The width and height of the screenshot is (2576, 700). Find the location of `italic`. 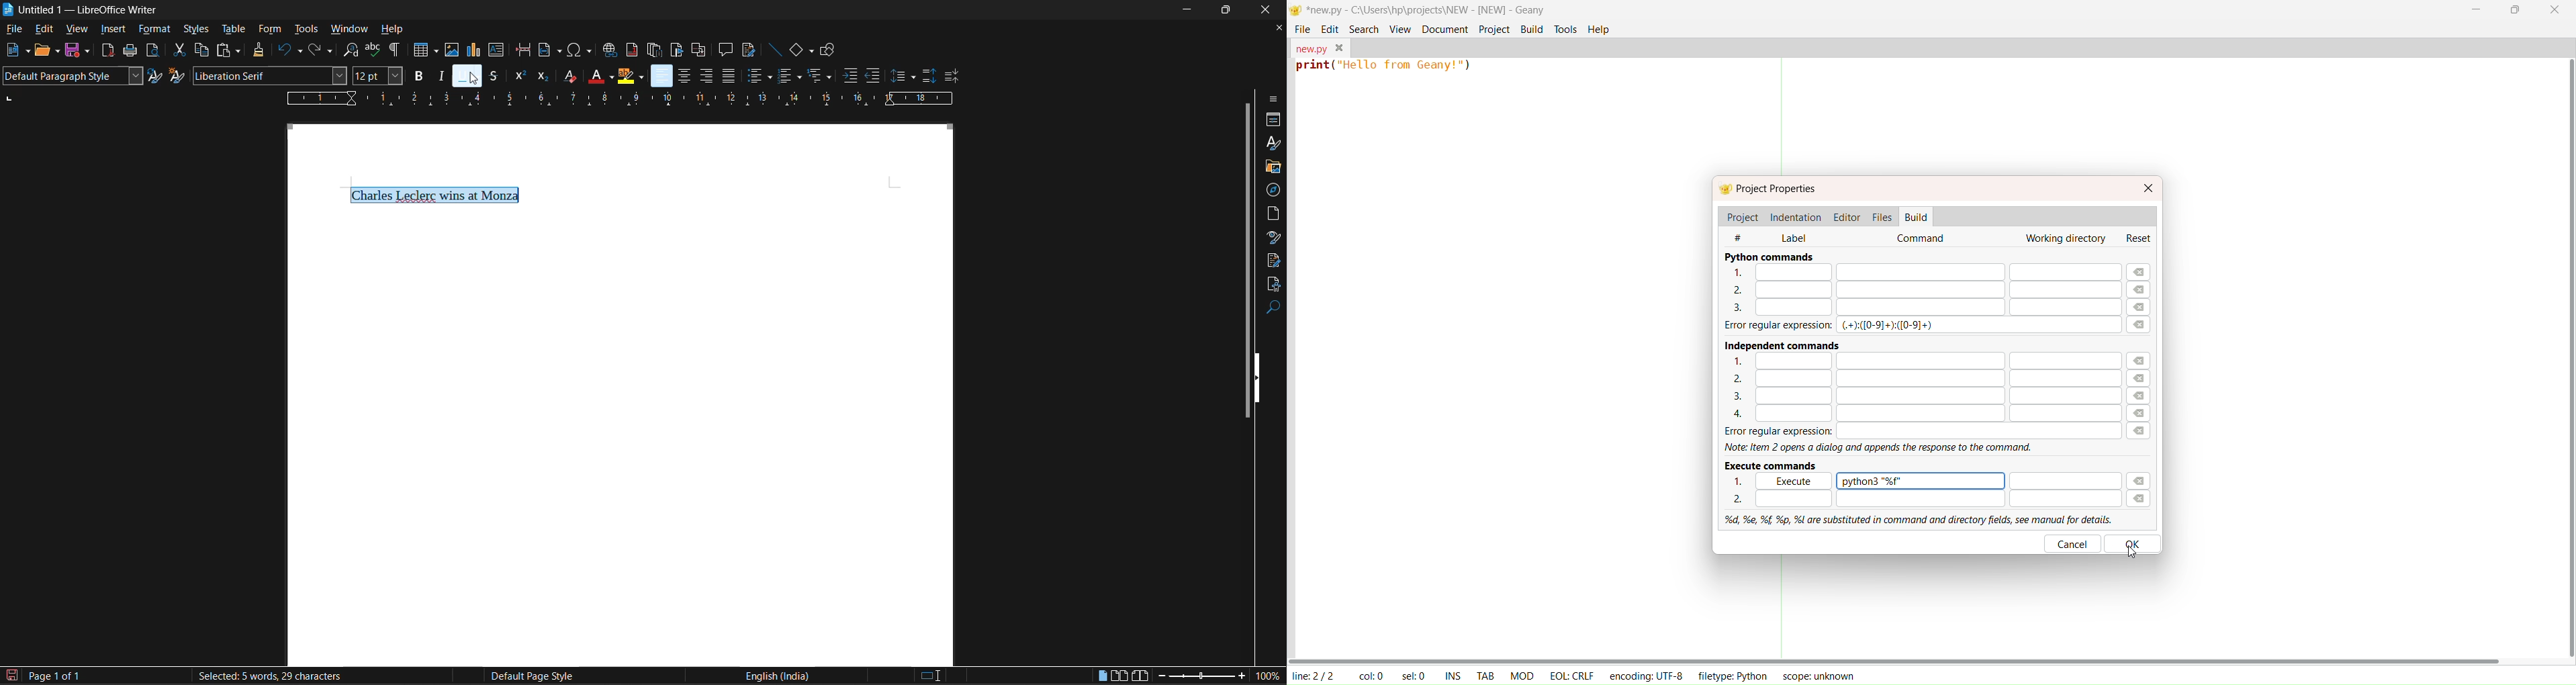

italic is located at coordinates (440, 75).